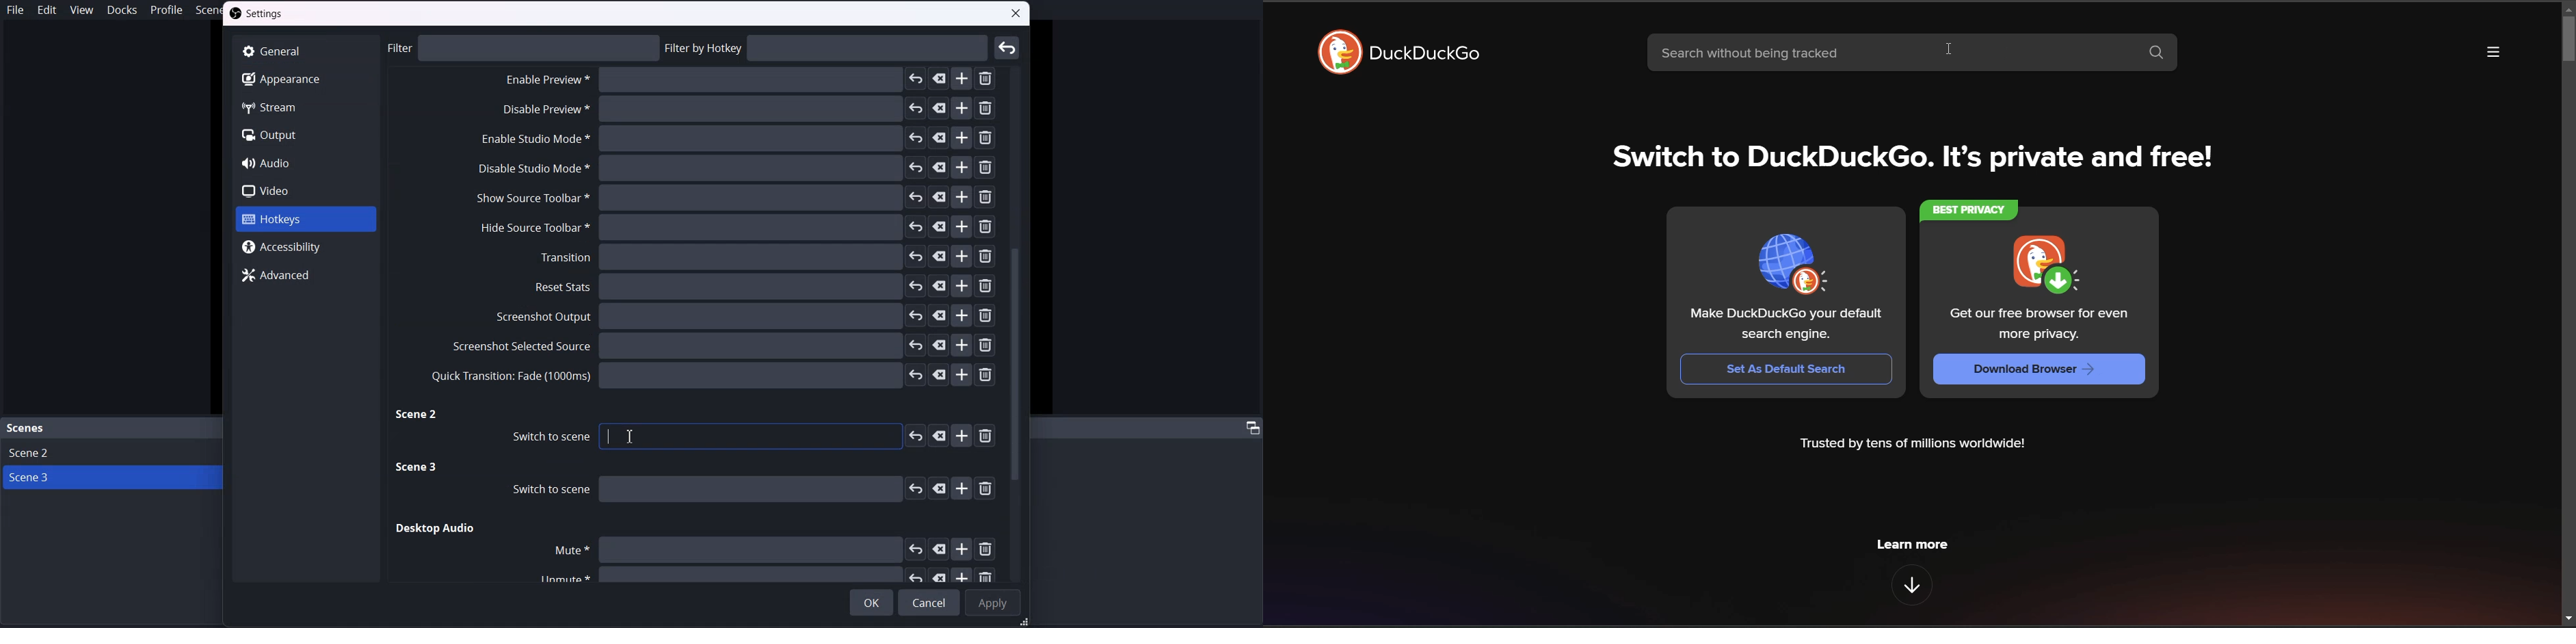 This screenshot has height=644, width=2576. Describe the element at coordinates (929, 602) in the screenshot. I see `Cancel` at that location.